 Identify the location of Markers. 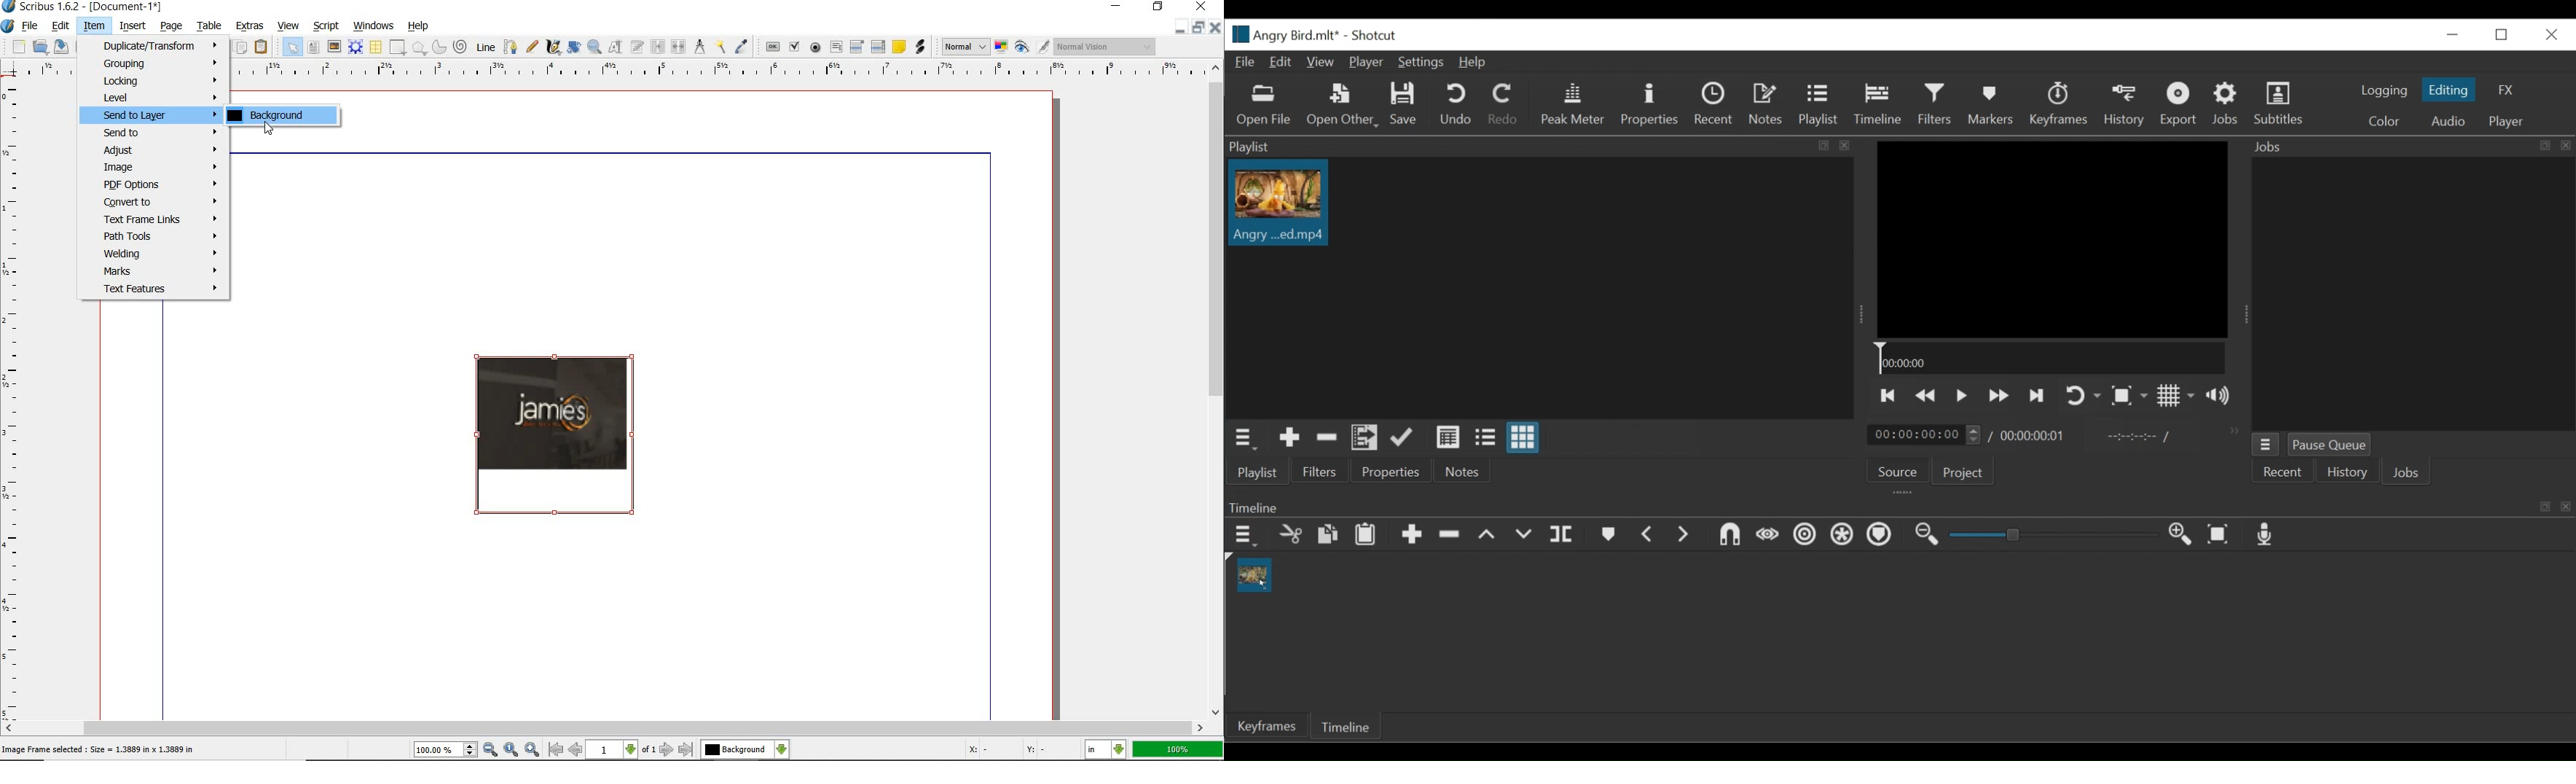
(1992, 104).